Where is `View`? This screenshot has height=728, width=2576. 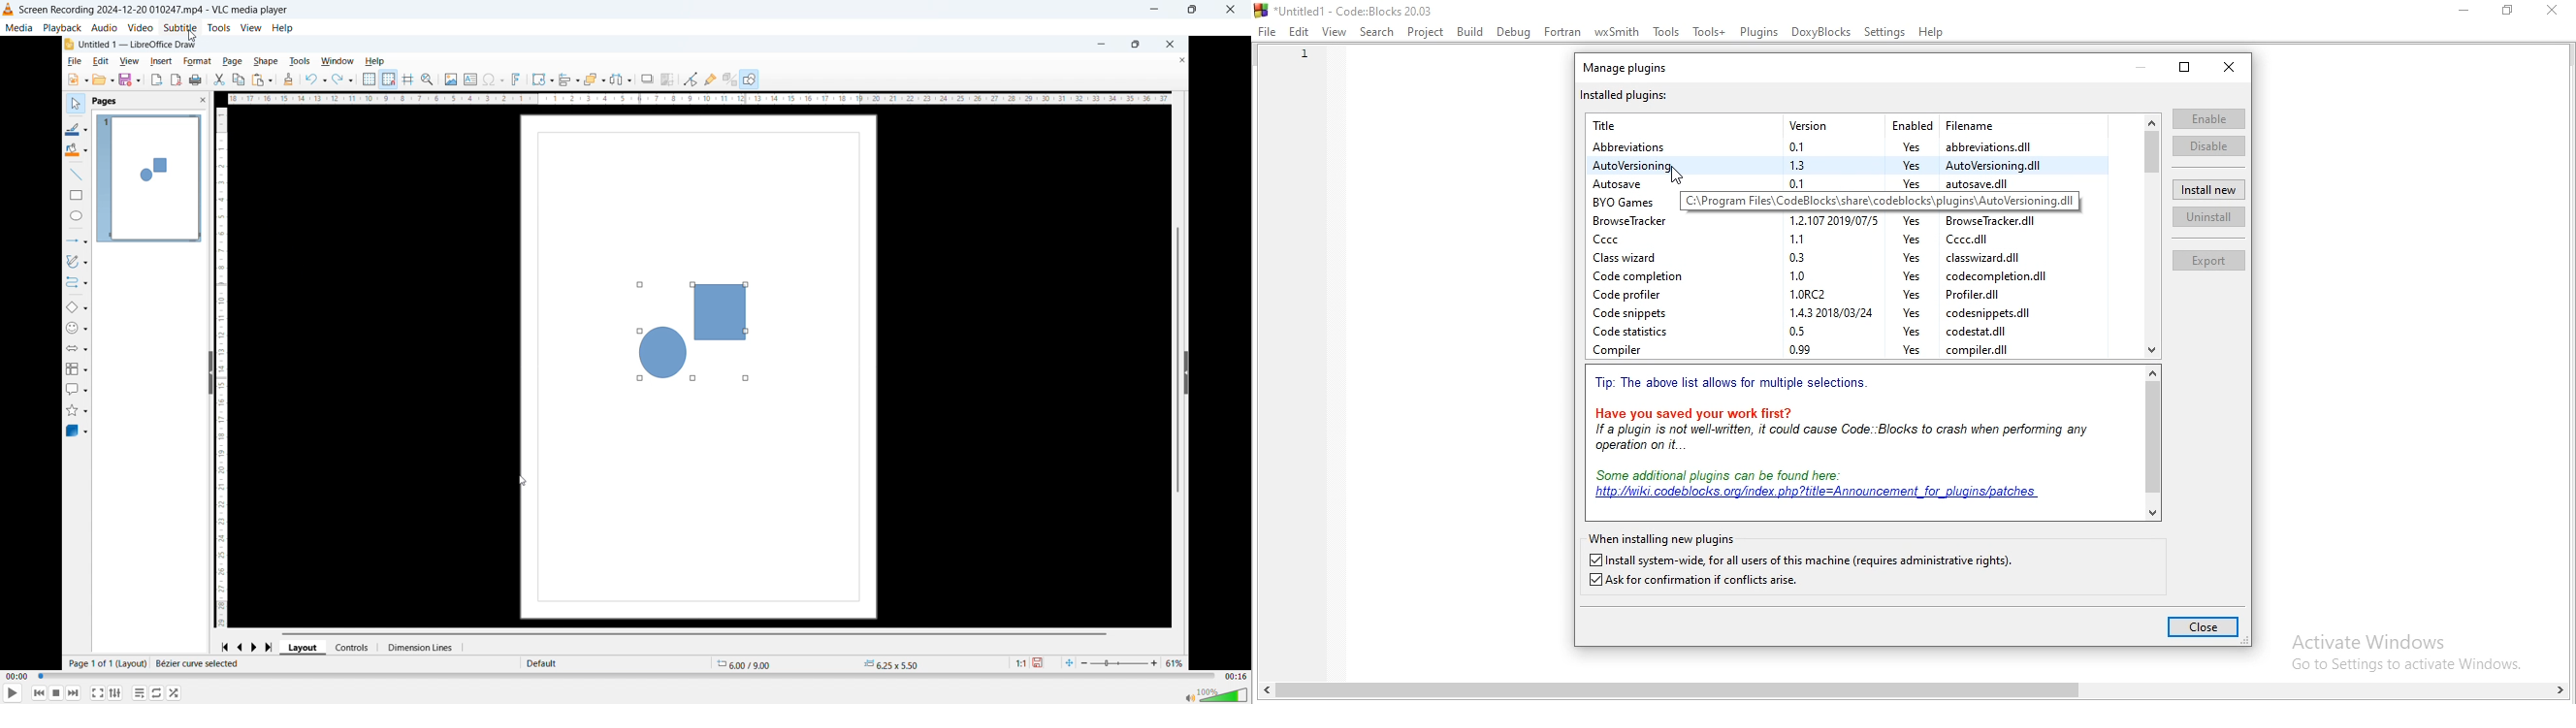 View is located at coordinates (1334, 33).